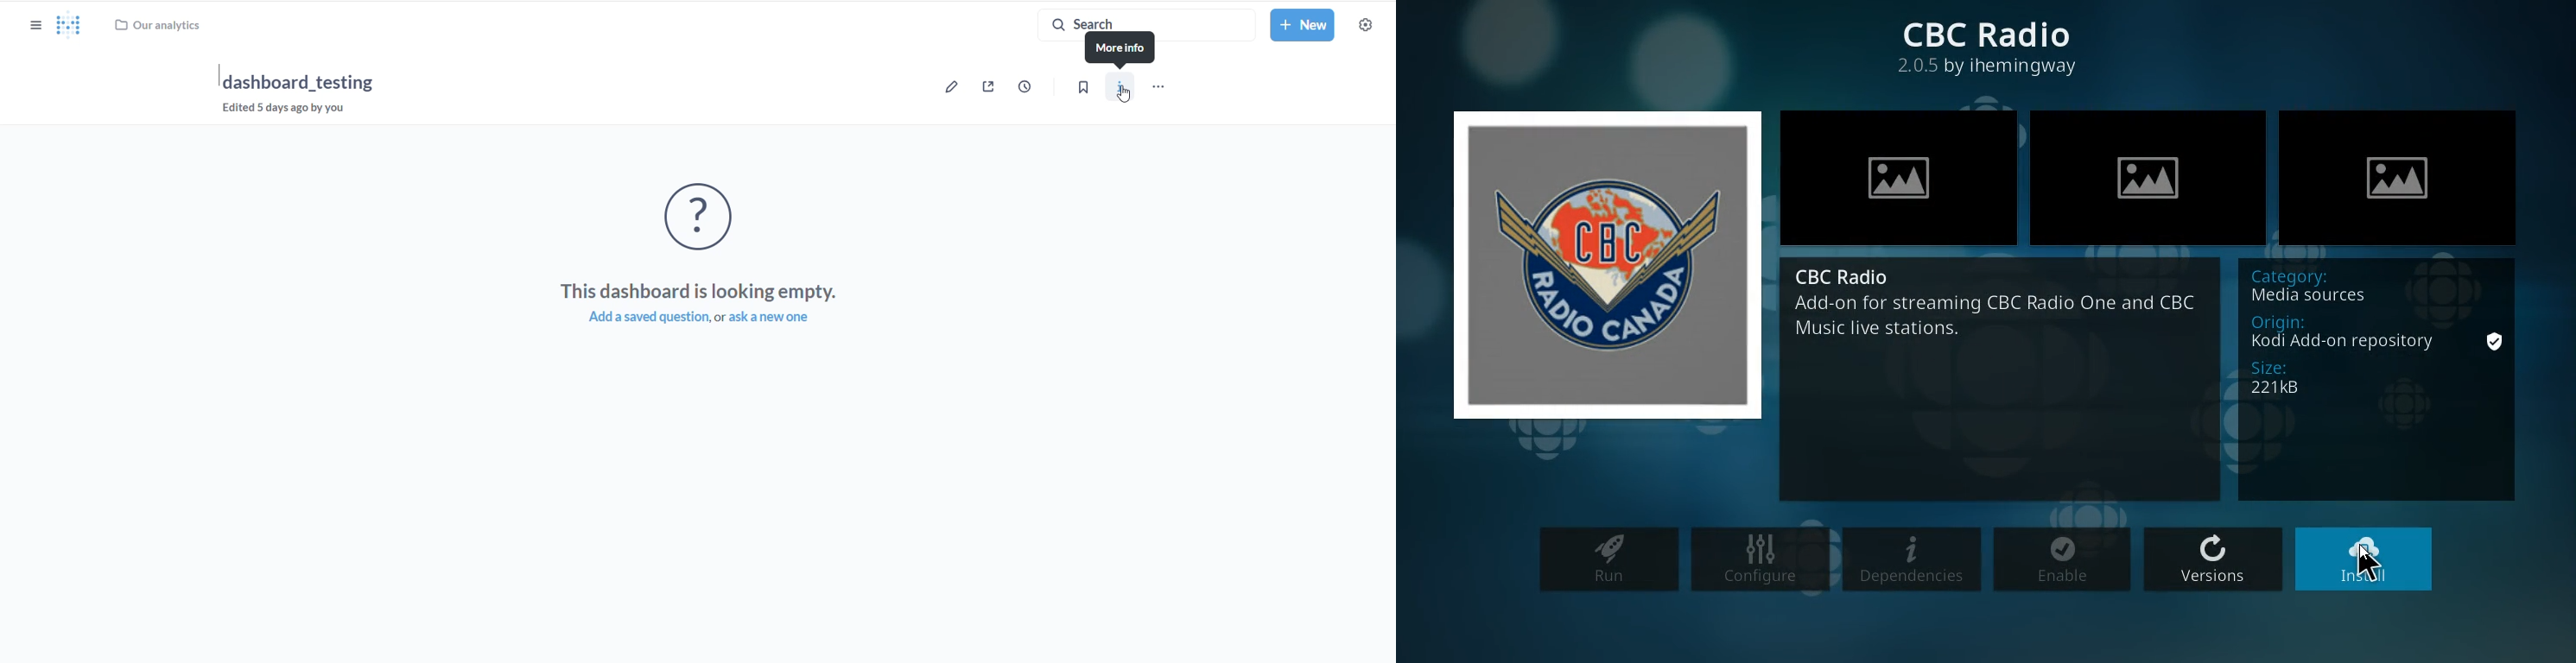 This screenshot has width=2576, height=672. Describe the element at coordinates (1138, 19) in the screenshot. I see `search bar` at that location.